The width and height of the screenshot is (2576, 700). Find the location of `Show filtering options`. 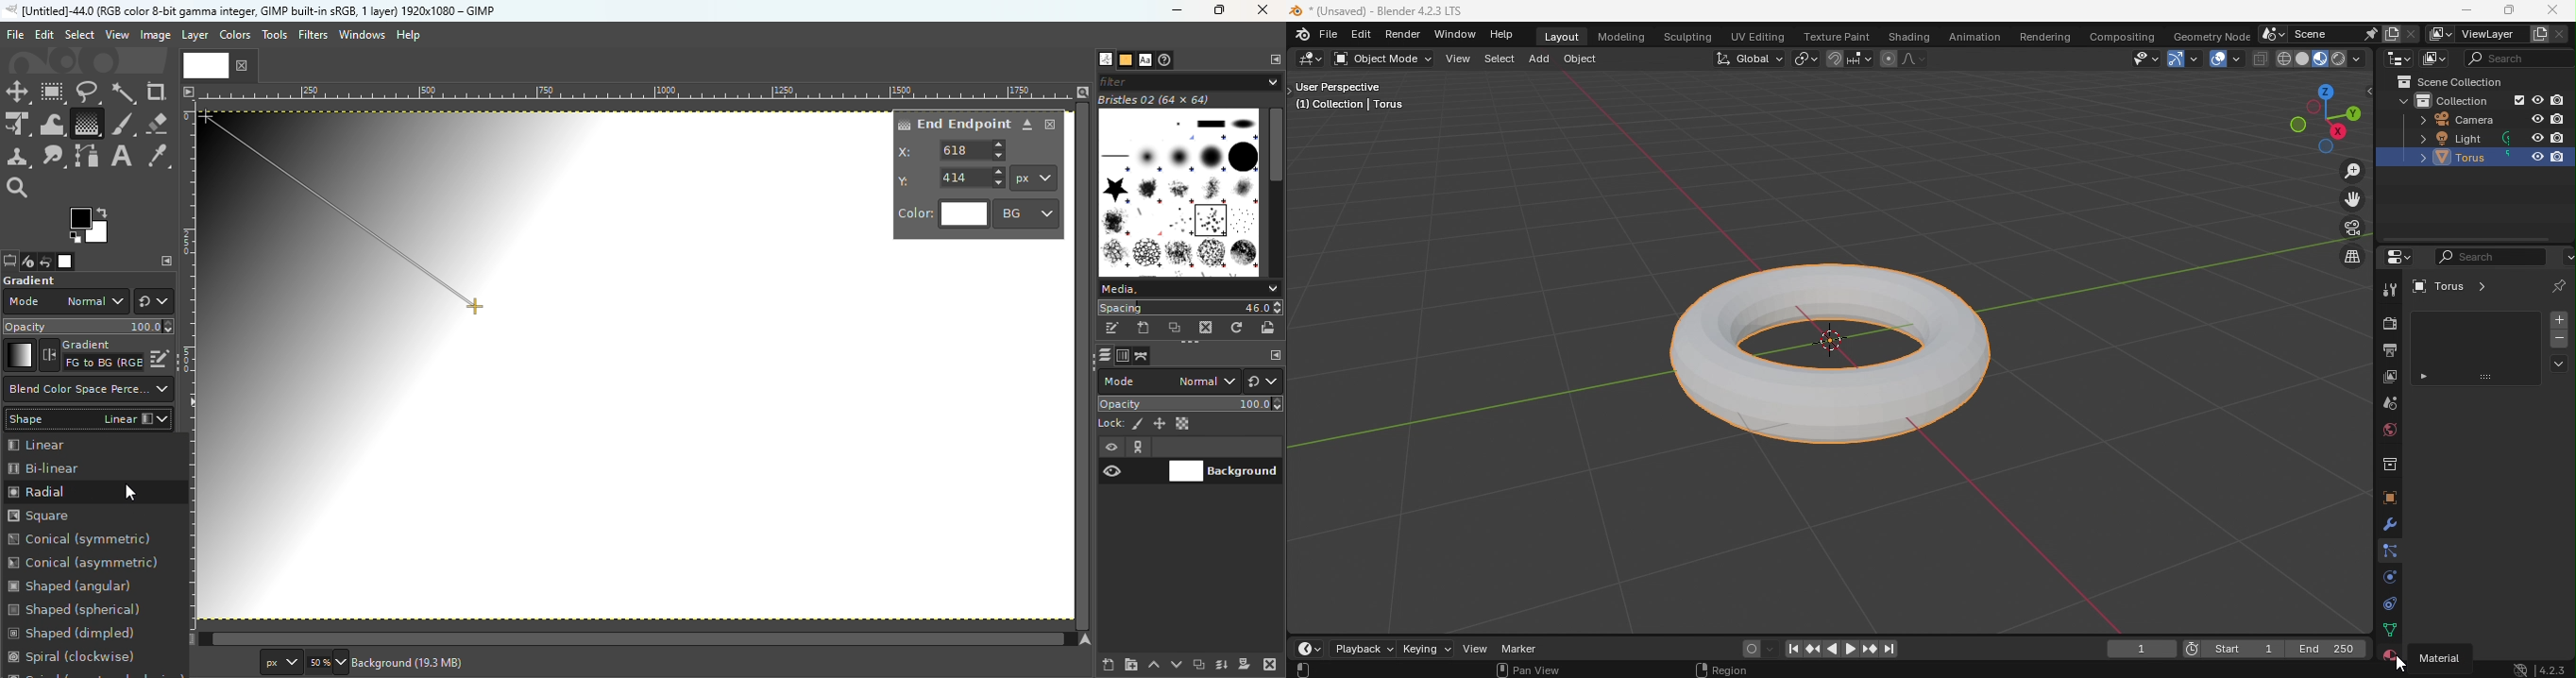

Show filtering options is located at coordinates (2422, 378).